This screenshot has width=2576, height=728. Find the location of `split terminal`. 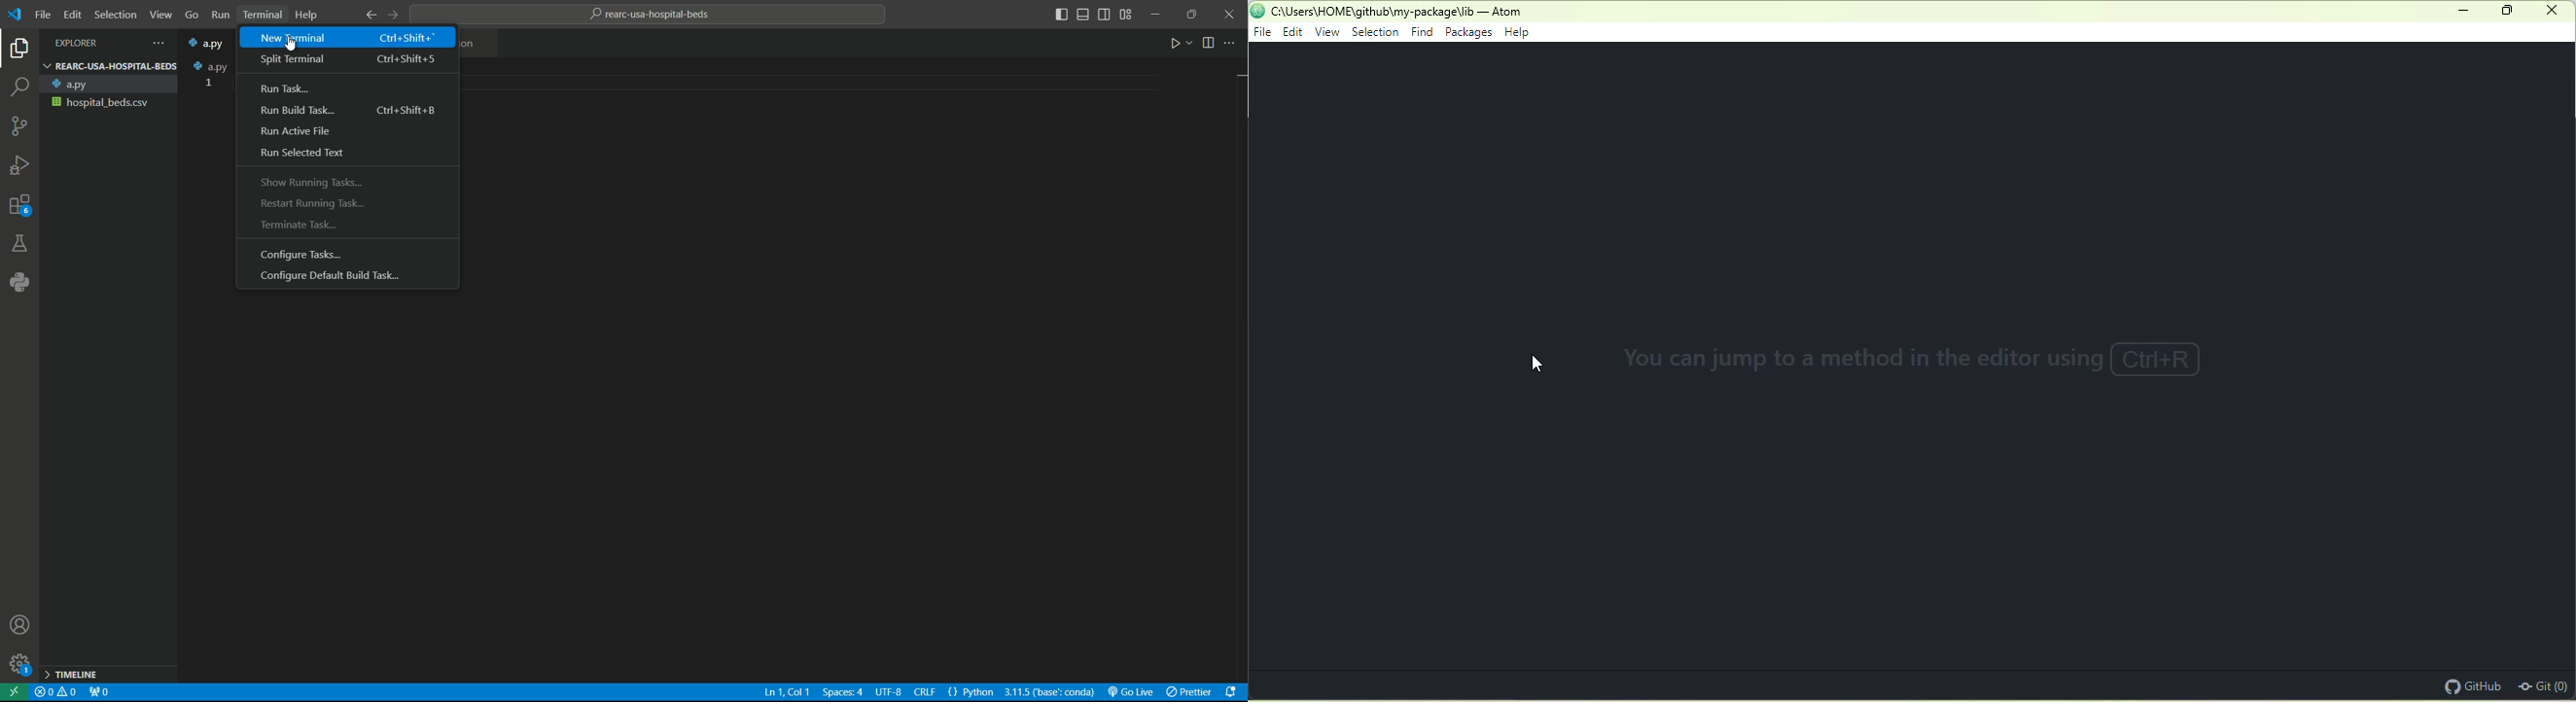

split terminal is located at coordinates (348, 60).